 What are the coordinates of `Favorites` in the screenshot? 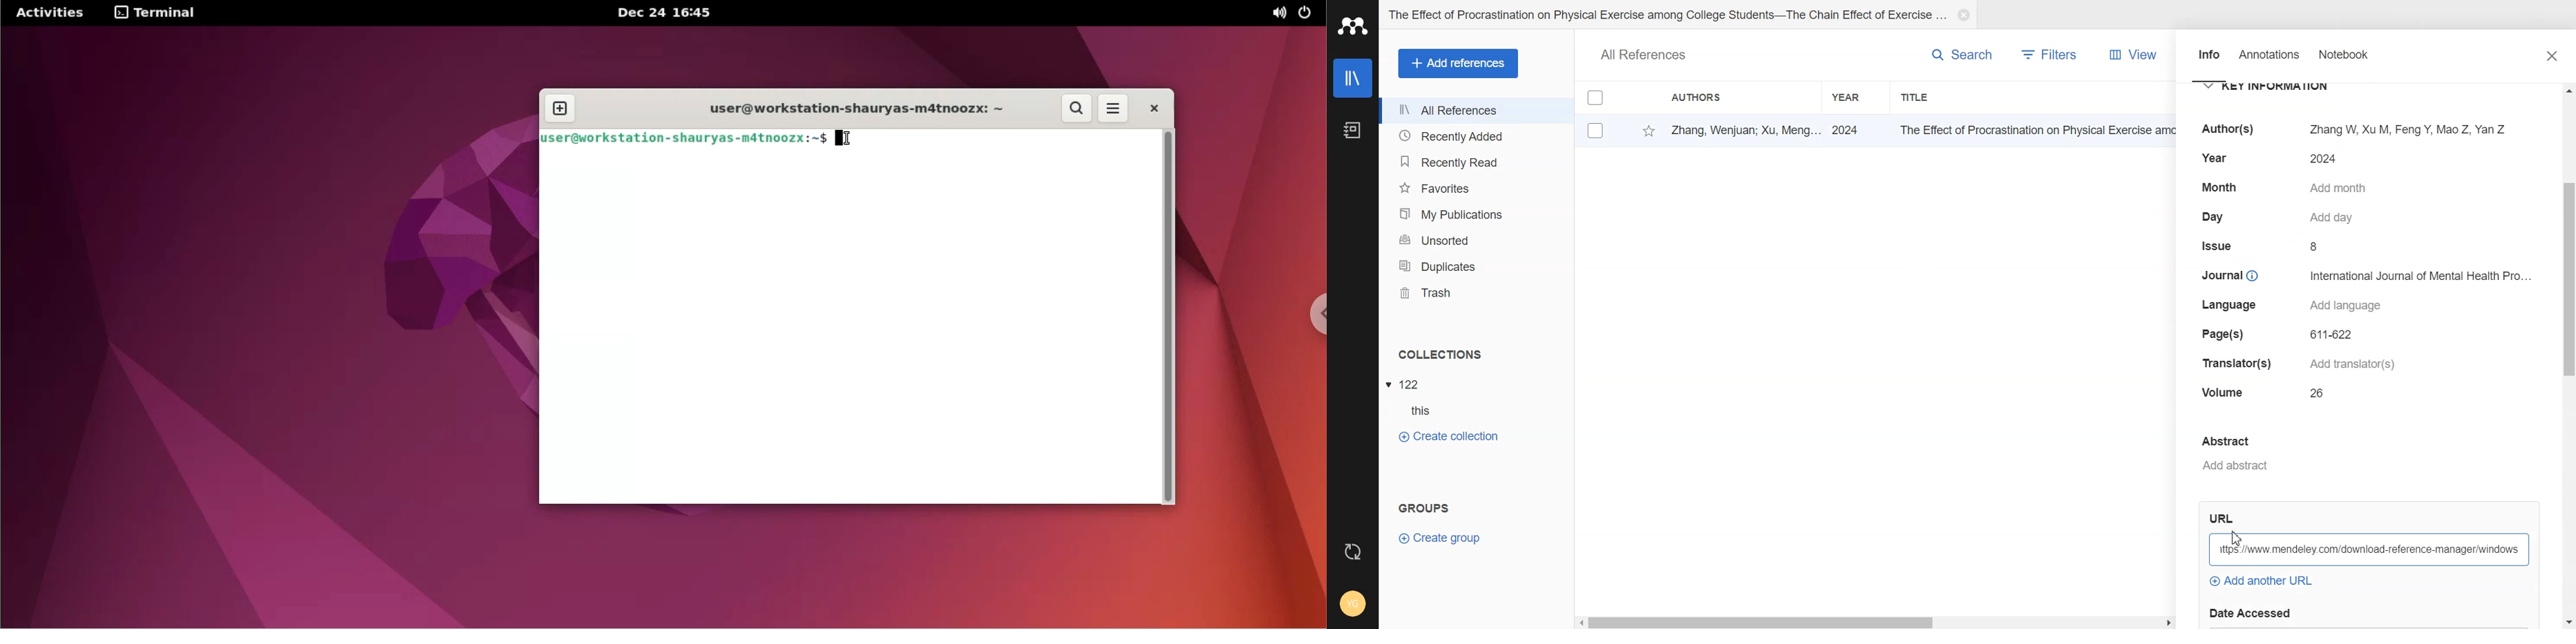 It's located at (1476, 188).